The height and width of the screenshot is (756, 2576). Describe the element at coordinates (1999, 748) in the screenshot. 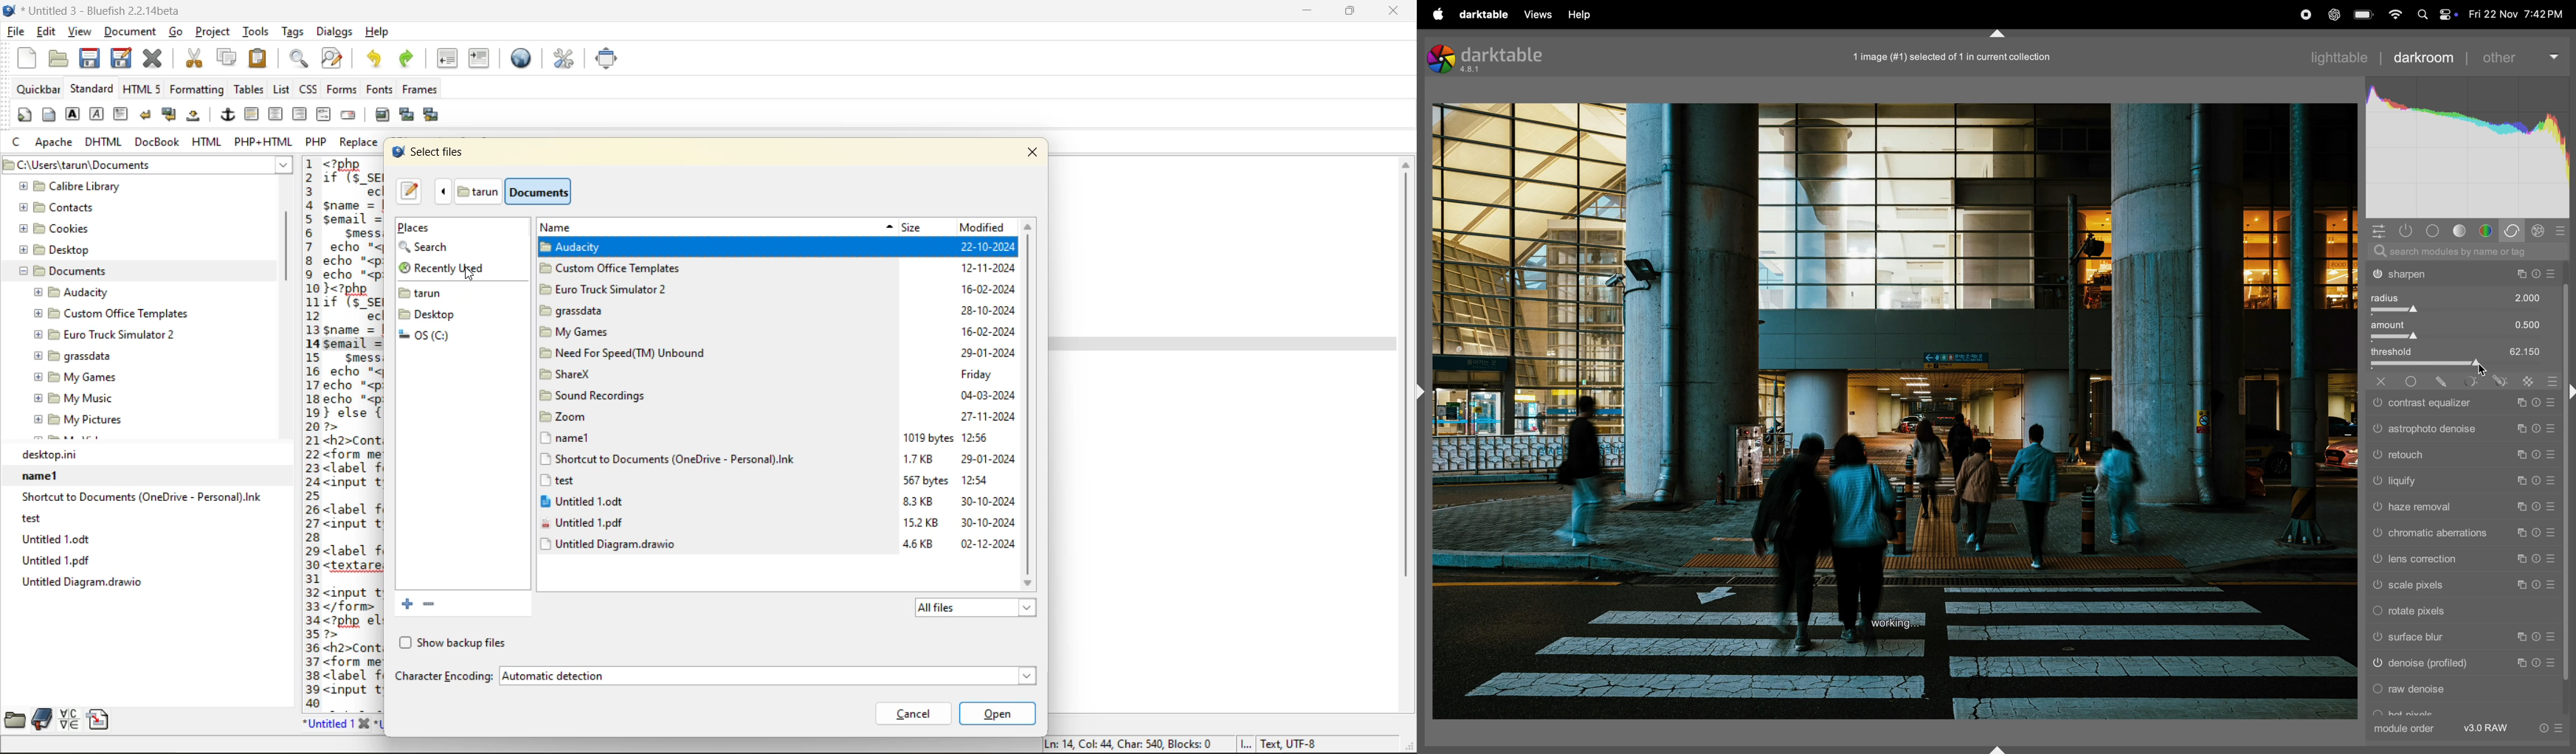

I see `shift+ctrl+b` at that location.